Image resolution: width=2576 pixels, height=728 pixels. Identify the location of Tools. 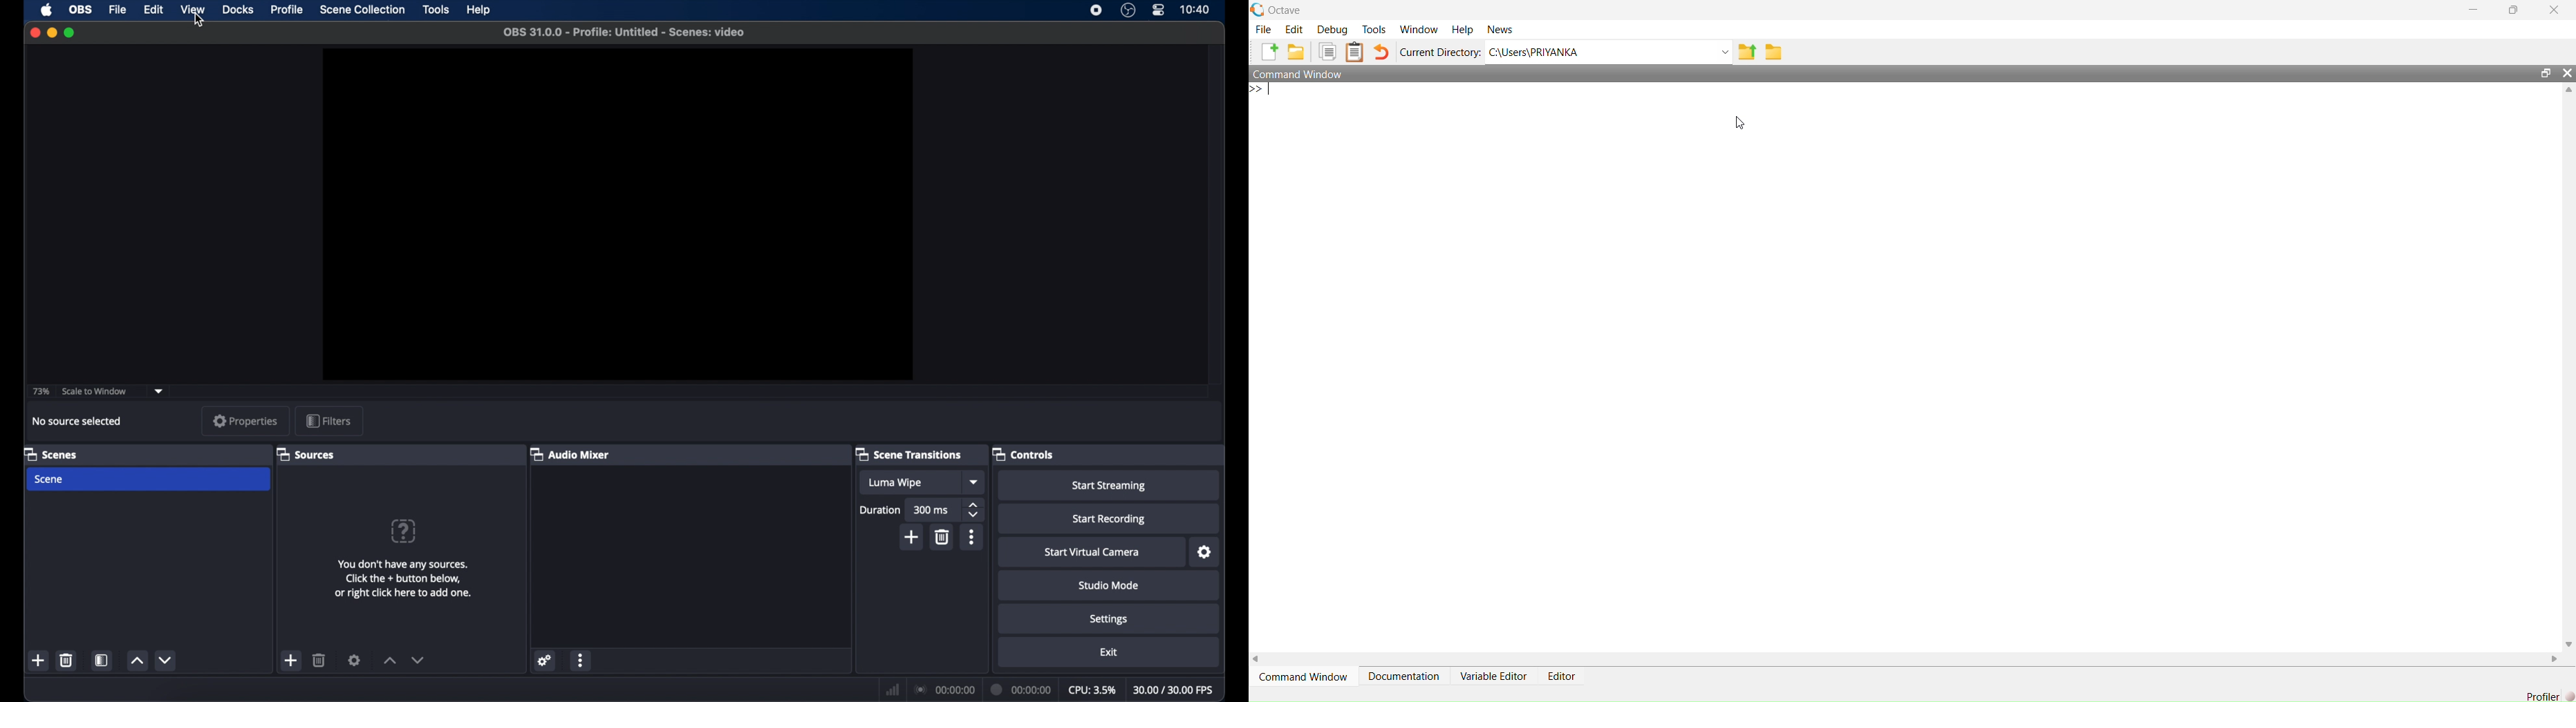
(1374, 29).